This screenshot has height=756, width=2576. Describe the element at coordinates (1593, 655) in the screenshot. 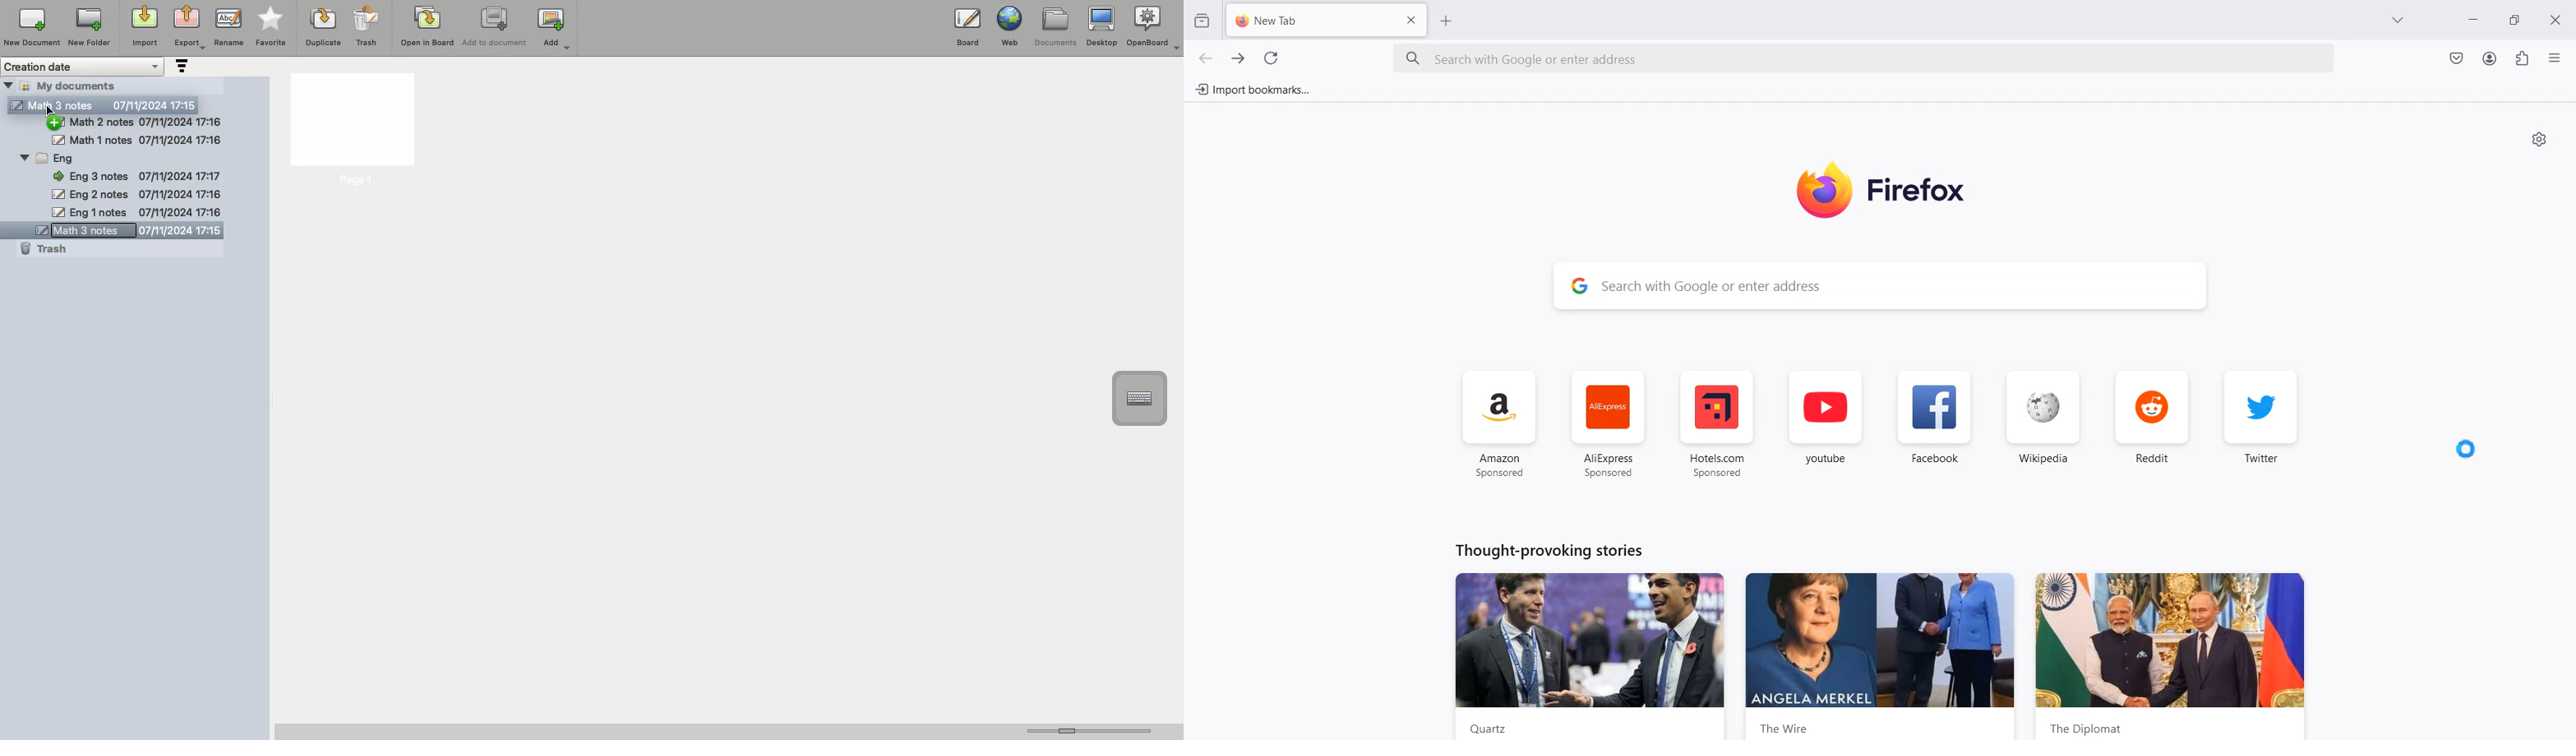

I see `Quartz` at that location.